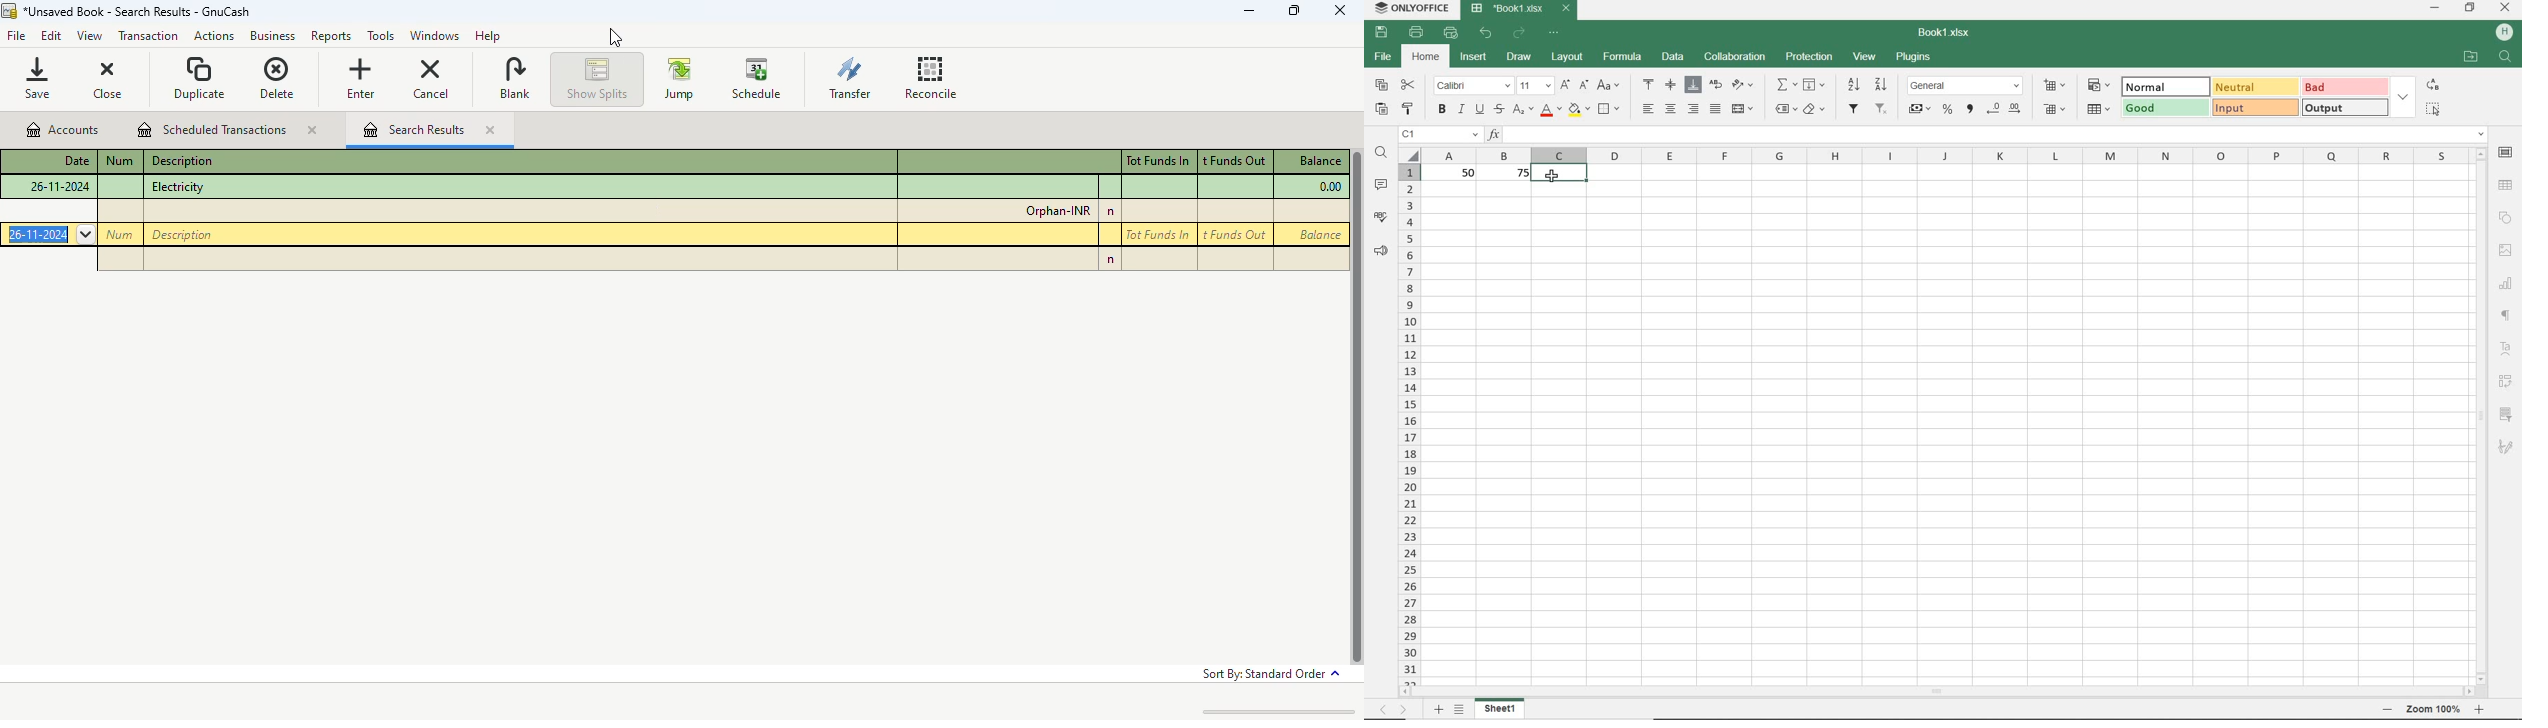  I want to click on schedule, so click(756, 77).